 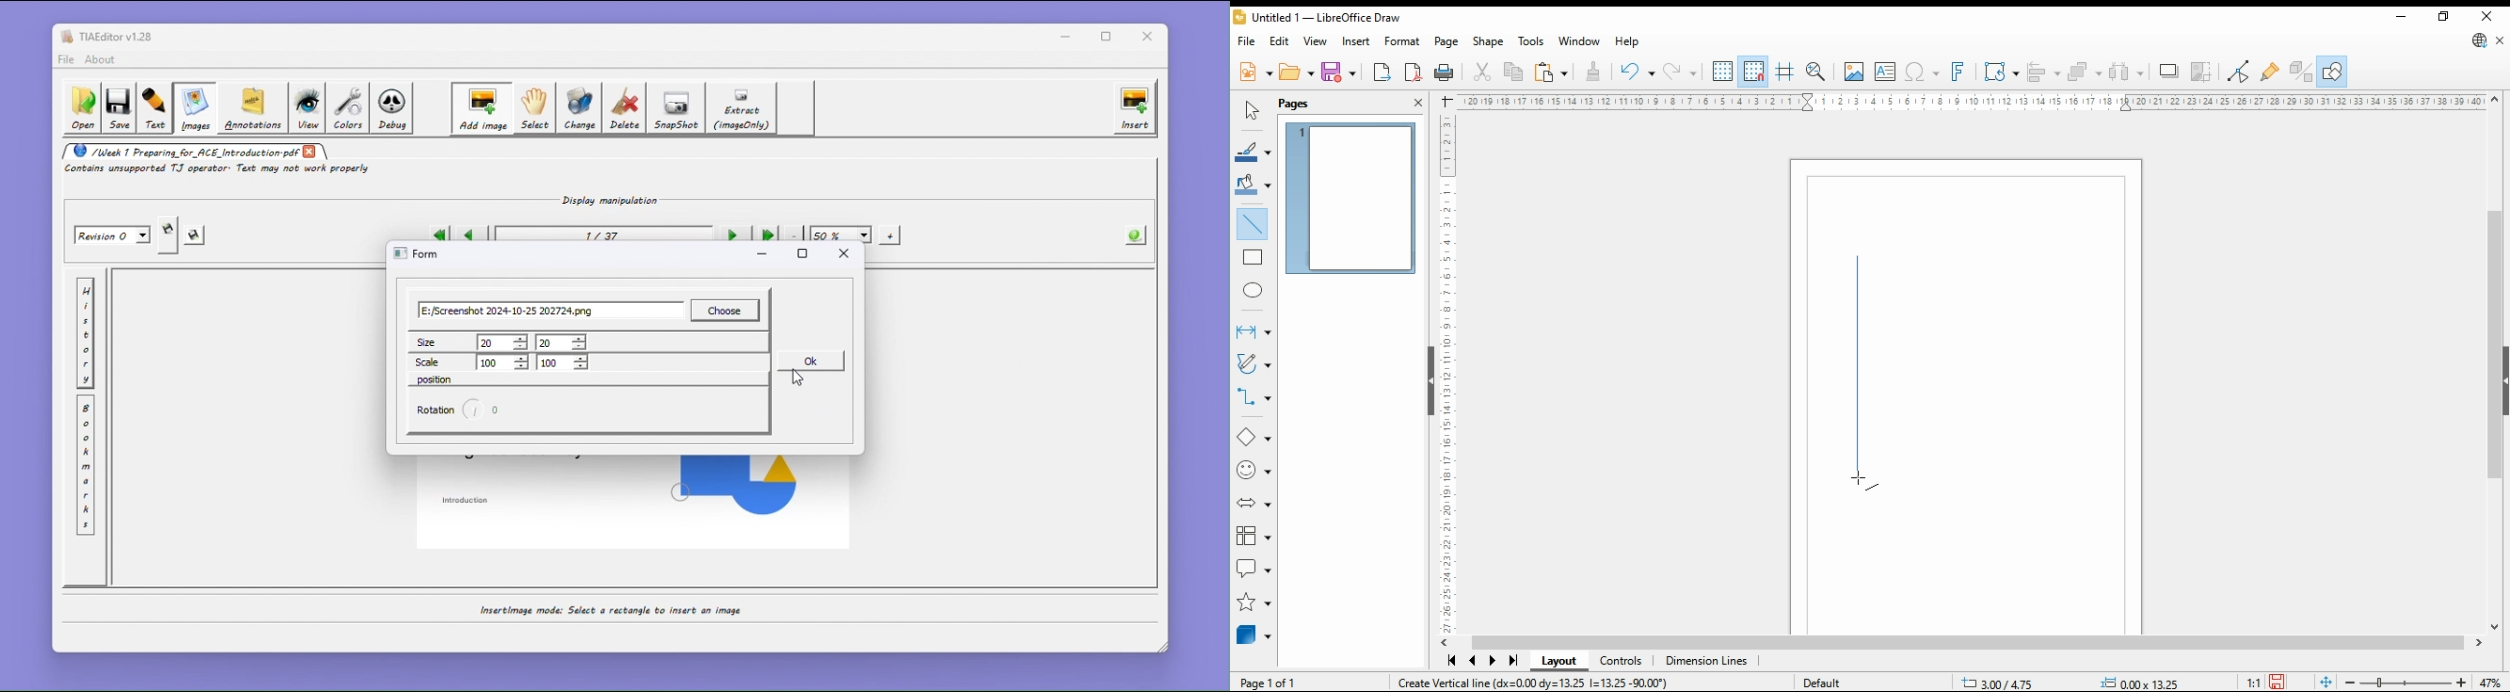 What do you see at coordinates (1474, 662) in the screenshot?
I see `previous page` at bounding box center [1474, 662].